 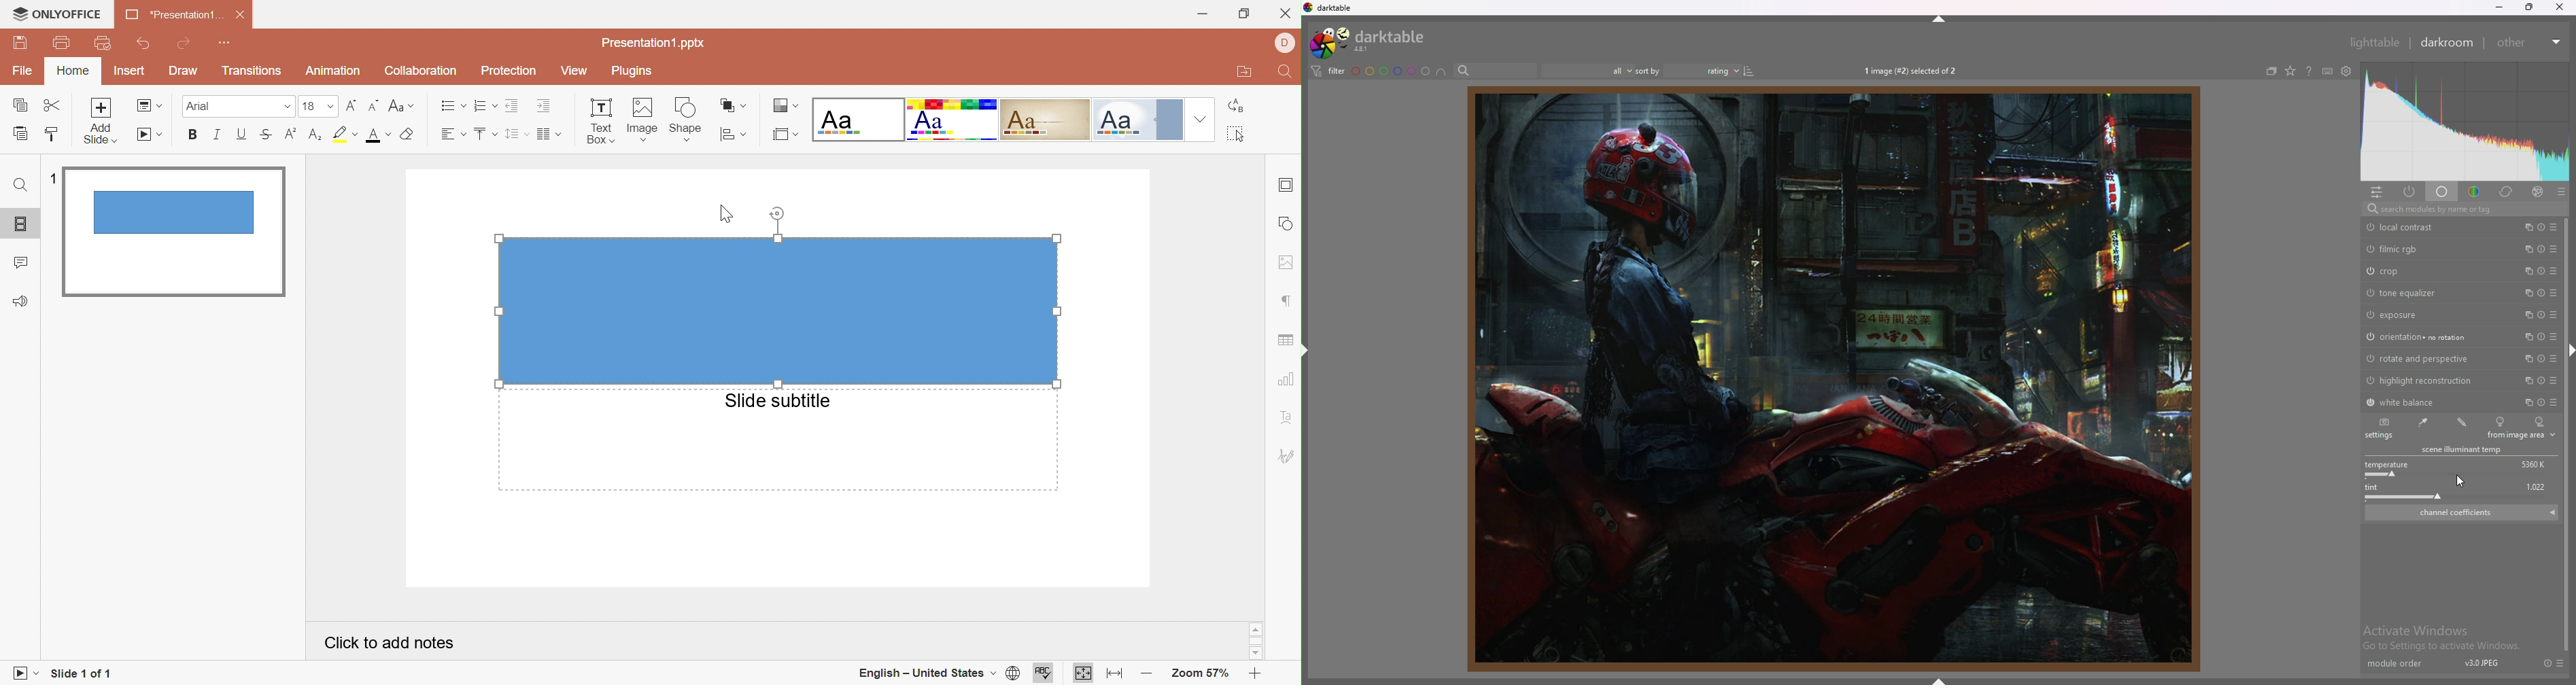 I want to click on Line spacing, so click(x=517, y=135).